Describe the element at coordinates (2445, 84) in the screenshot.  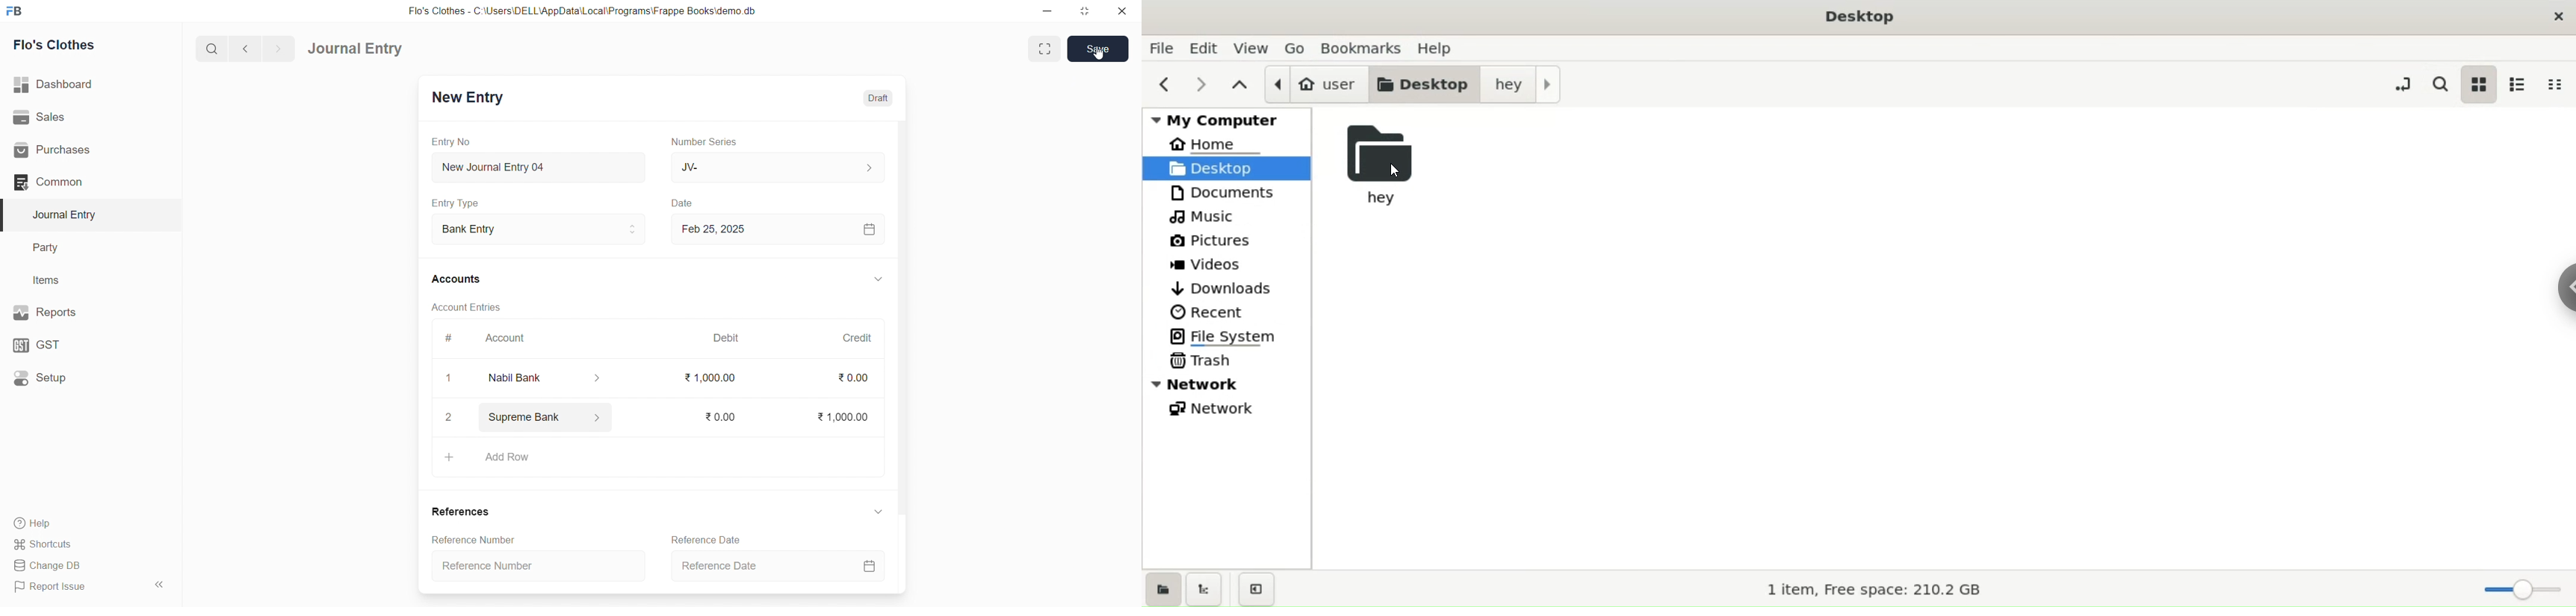
I see `search ` at that location.